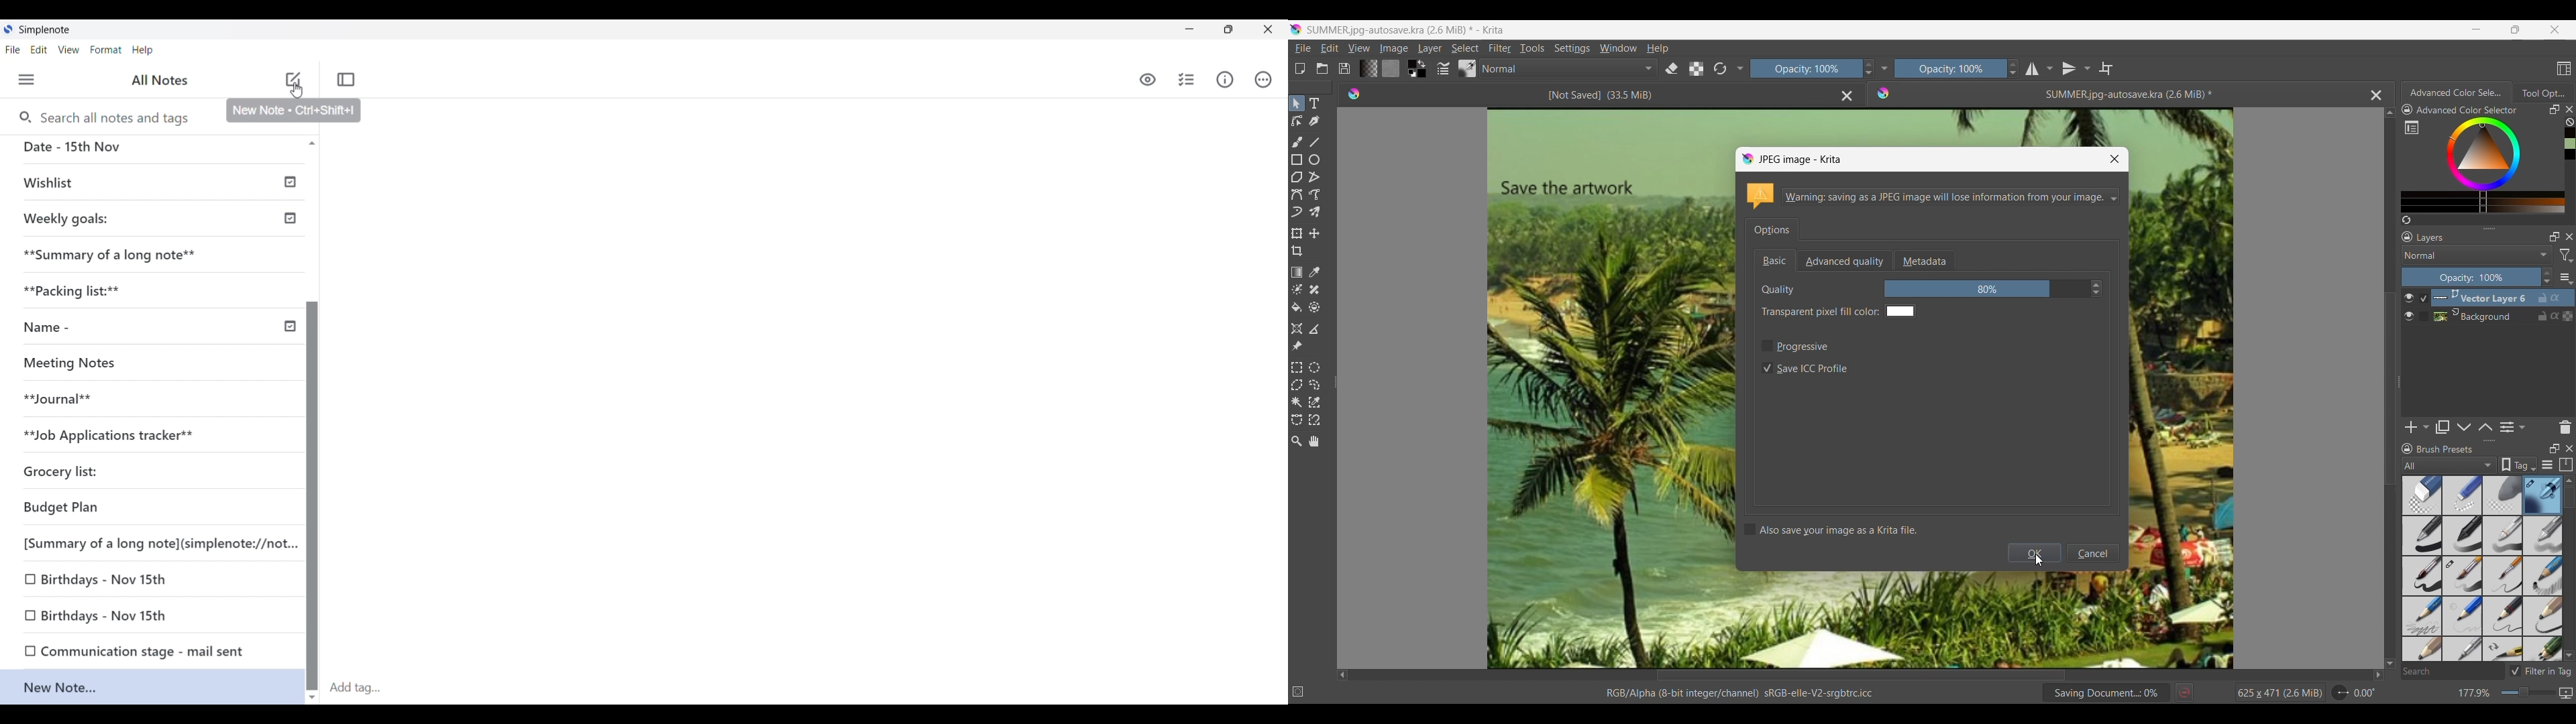  Describe the element at coordinates (1739, 693) in the screenshot. I see `File details` at that location.